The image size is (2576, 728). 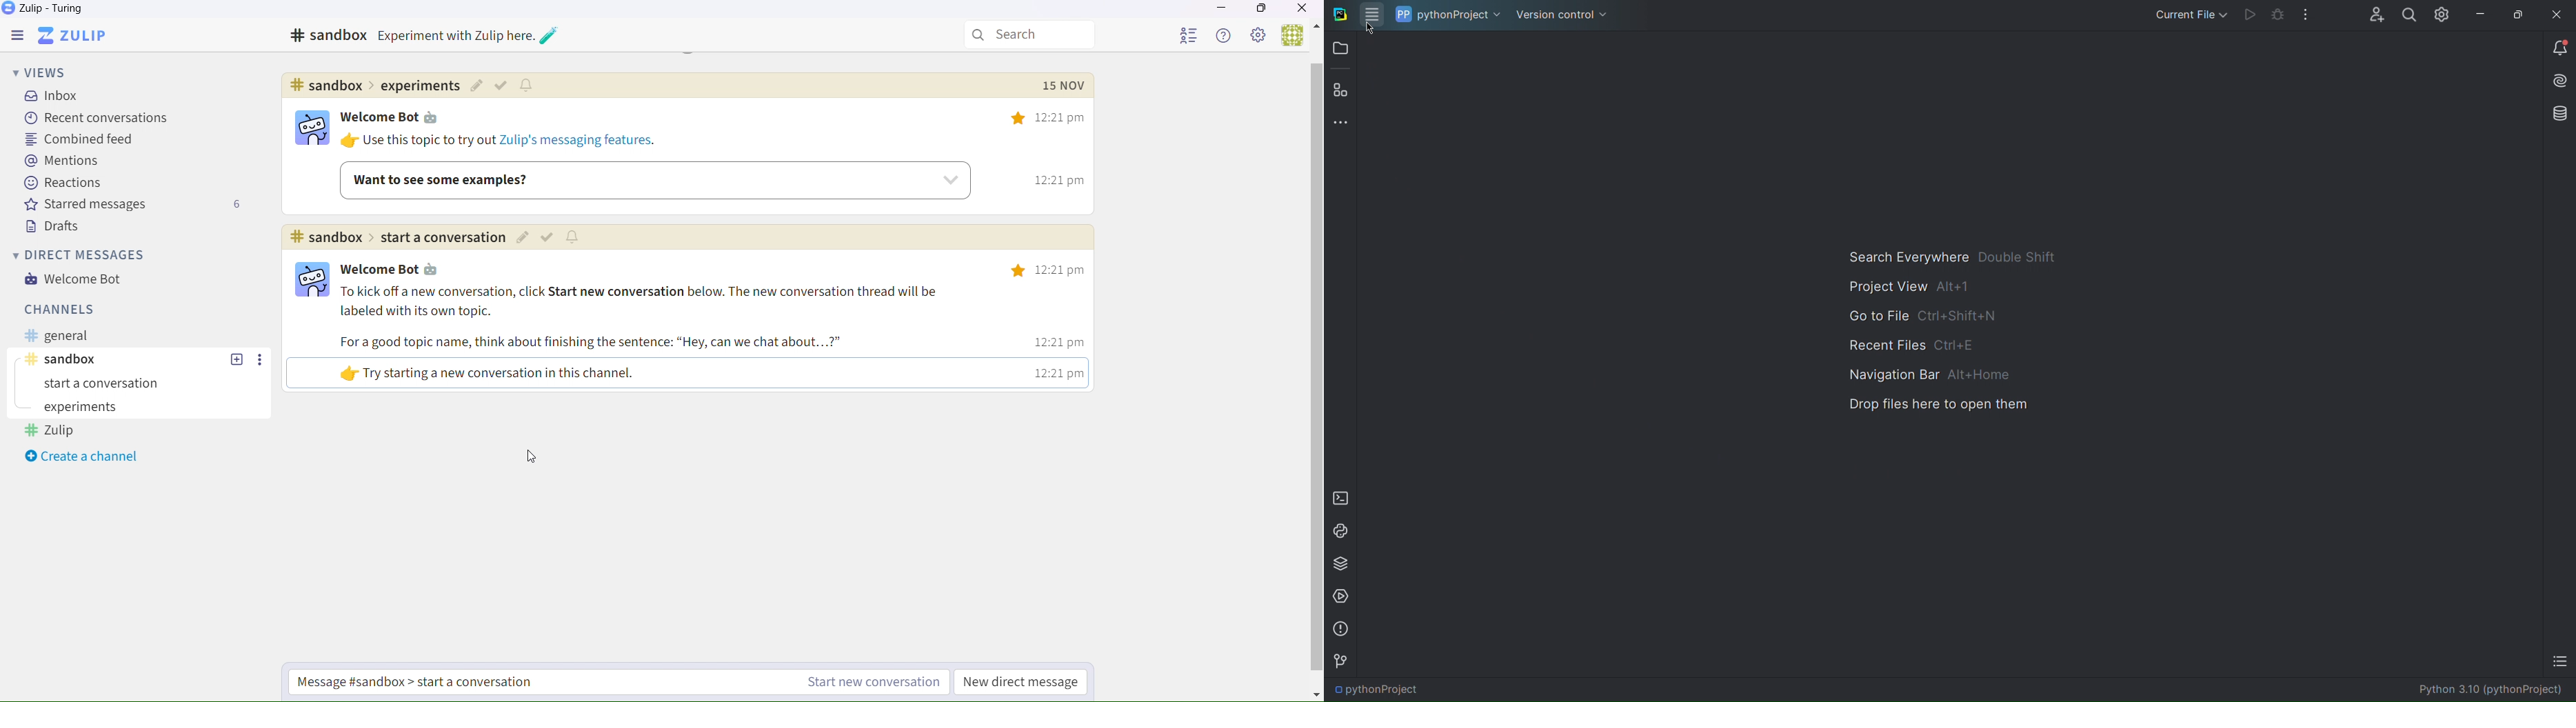 I want to click on Plugins, so click(x=1340, y=92).